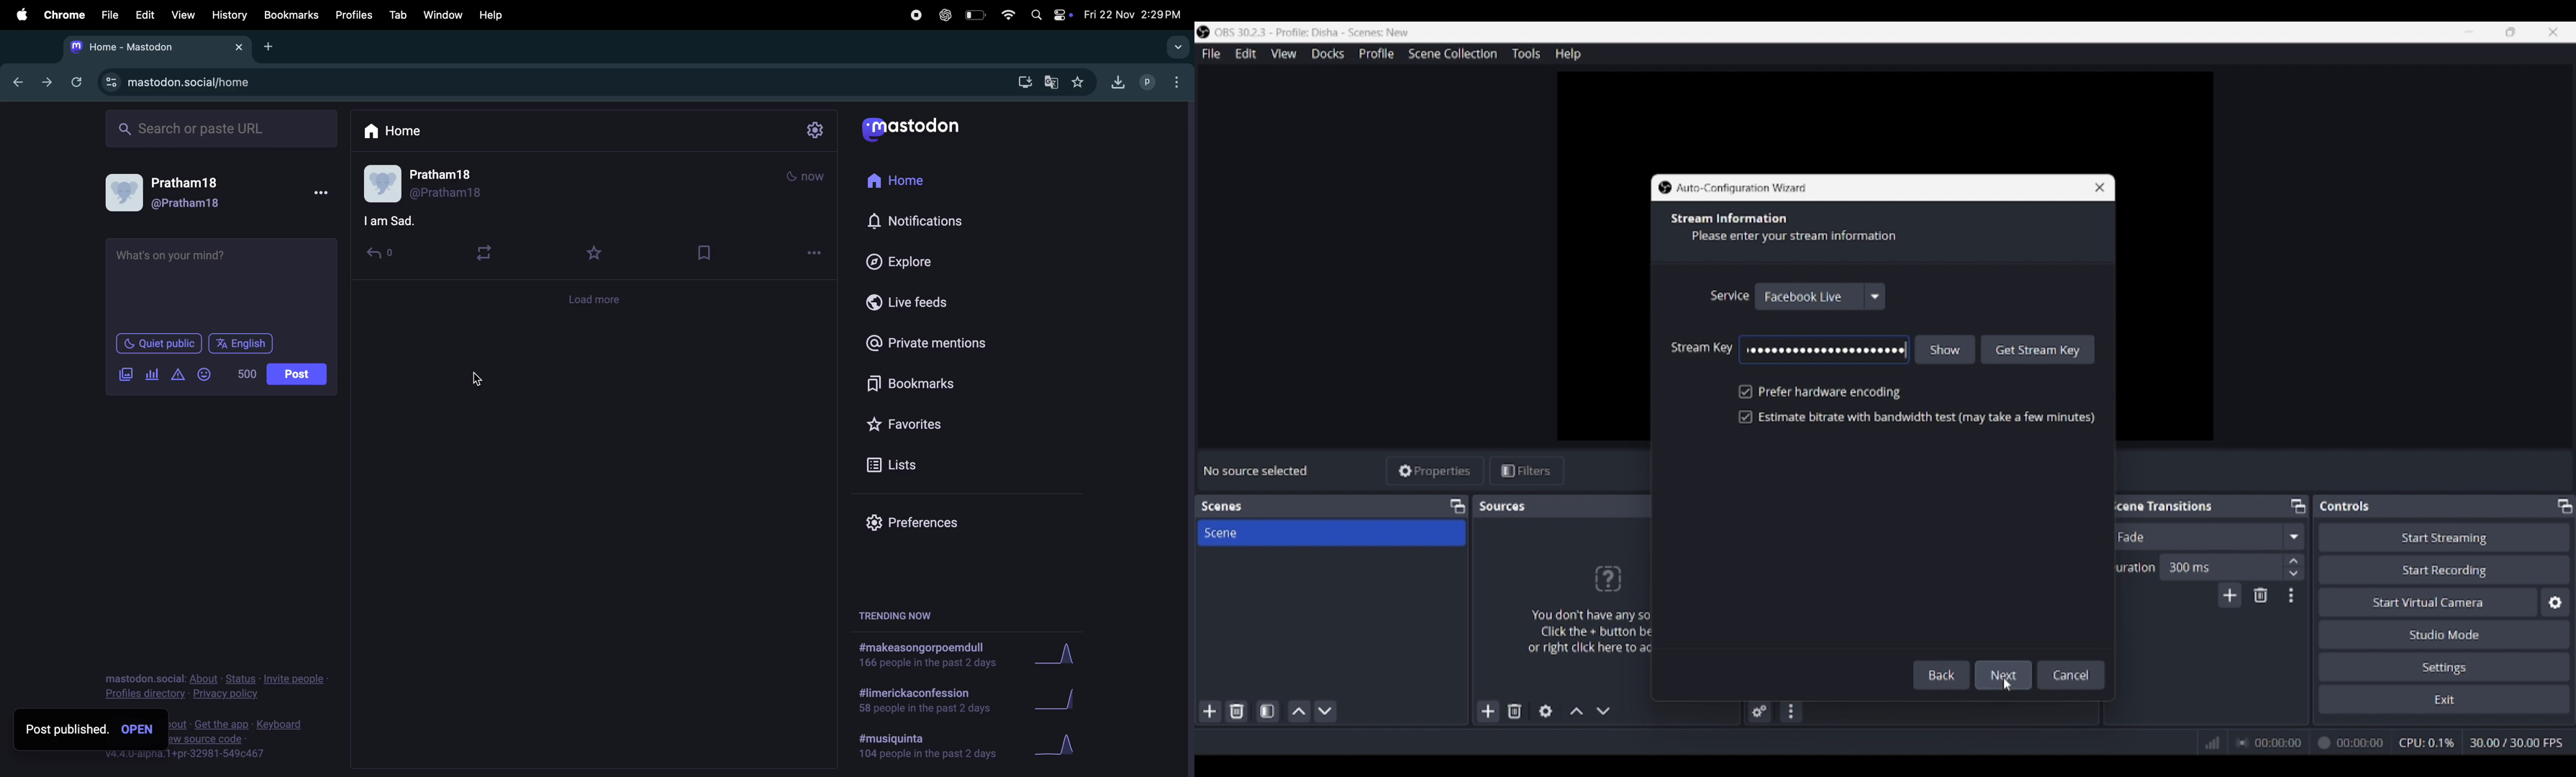 The width and height of the screenshot is (2576, 784). What do you see at coordinates (1603, 711) in the screenshot?
I see `Move source down` at bounding box center [1603, 711].